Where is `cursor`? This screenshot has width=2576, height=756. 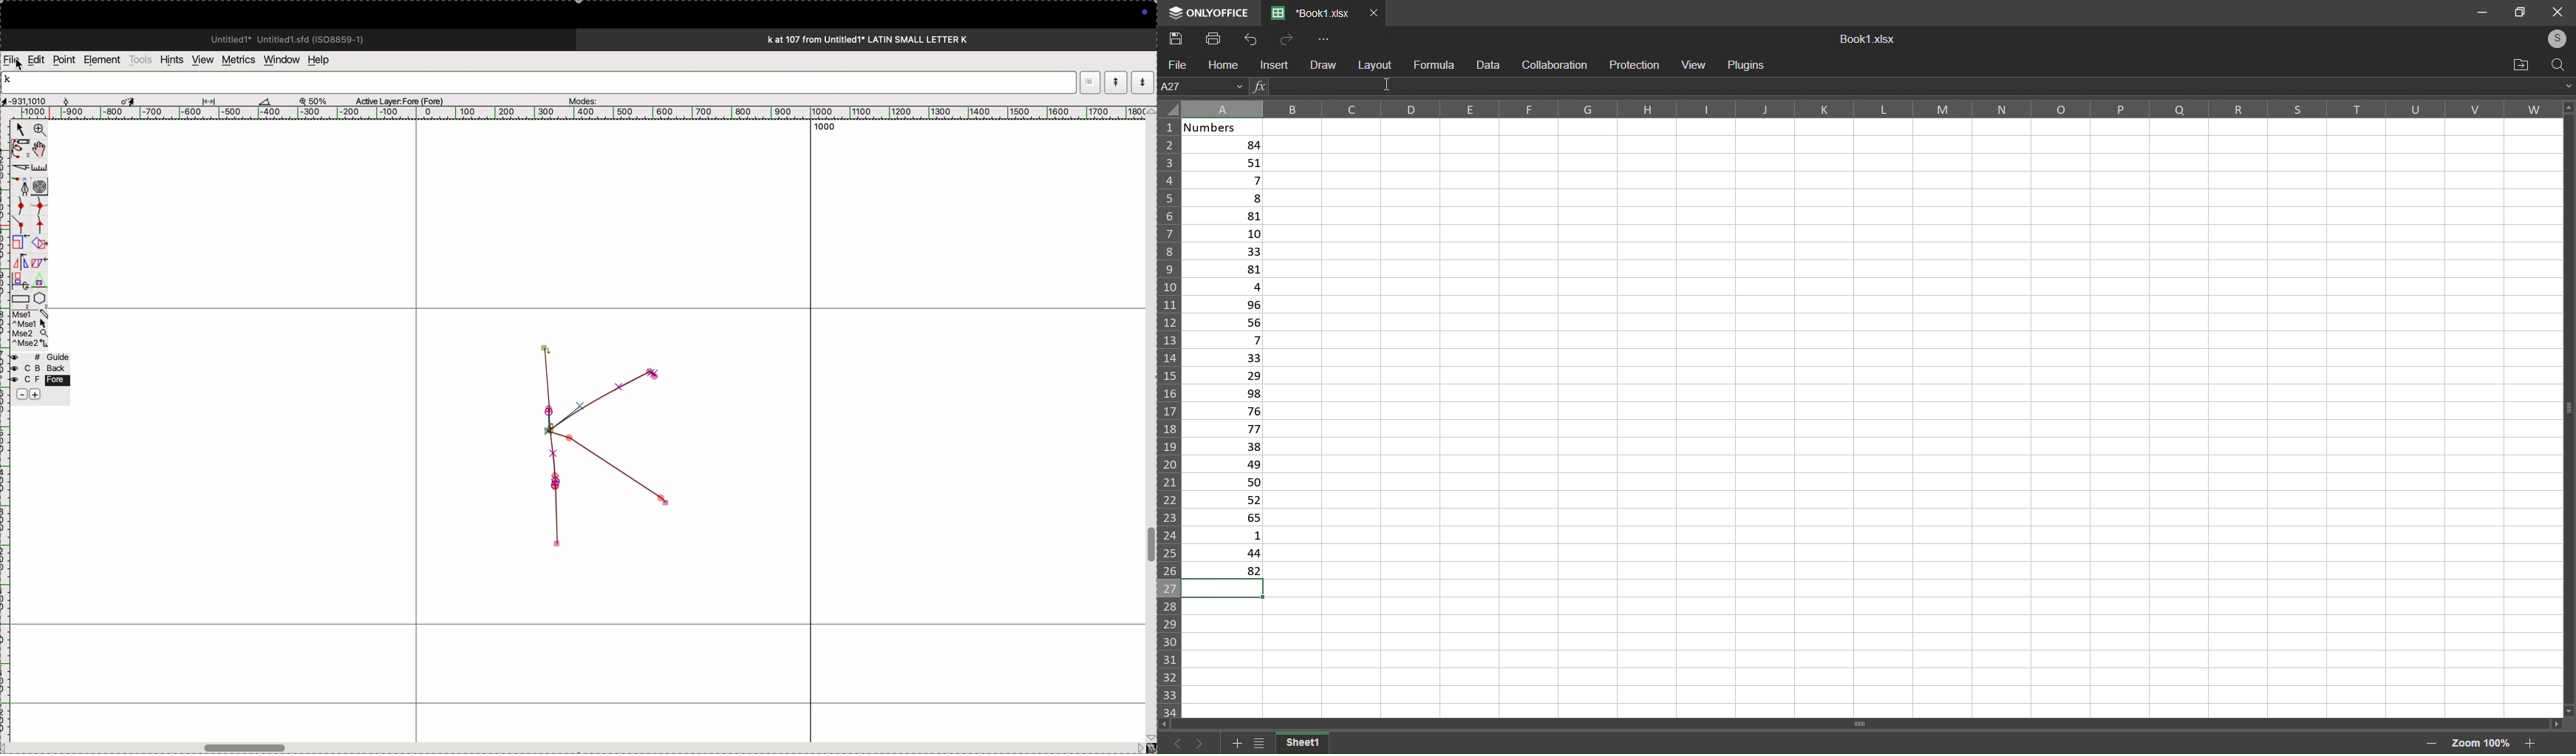
cursor is located at coordinates (20, 131).